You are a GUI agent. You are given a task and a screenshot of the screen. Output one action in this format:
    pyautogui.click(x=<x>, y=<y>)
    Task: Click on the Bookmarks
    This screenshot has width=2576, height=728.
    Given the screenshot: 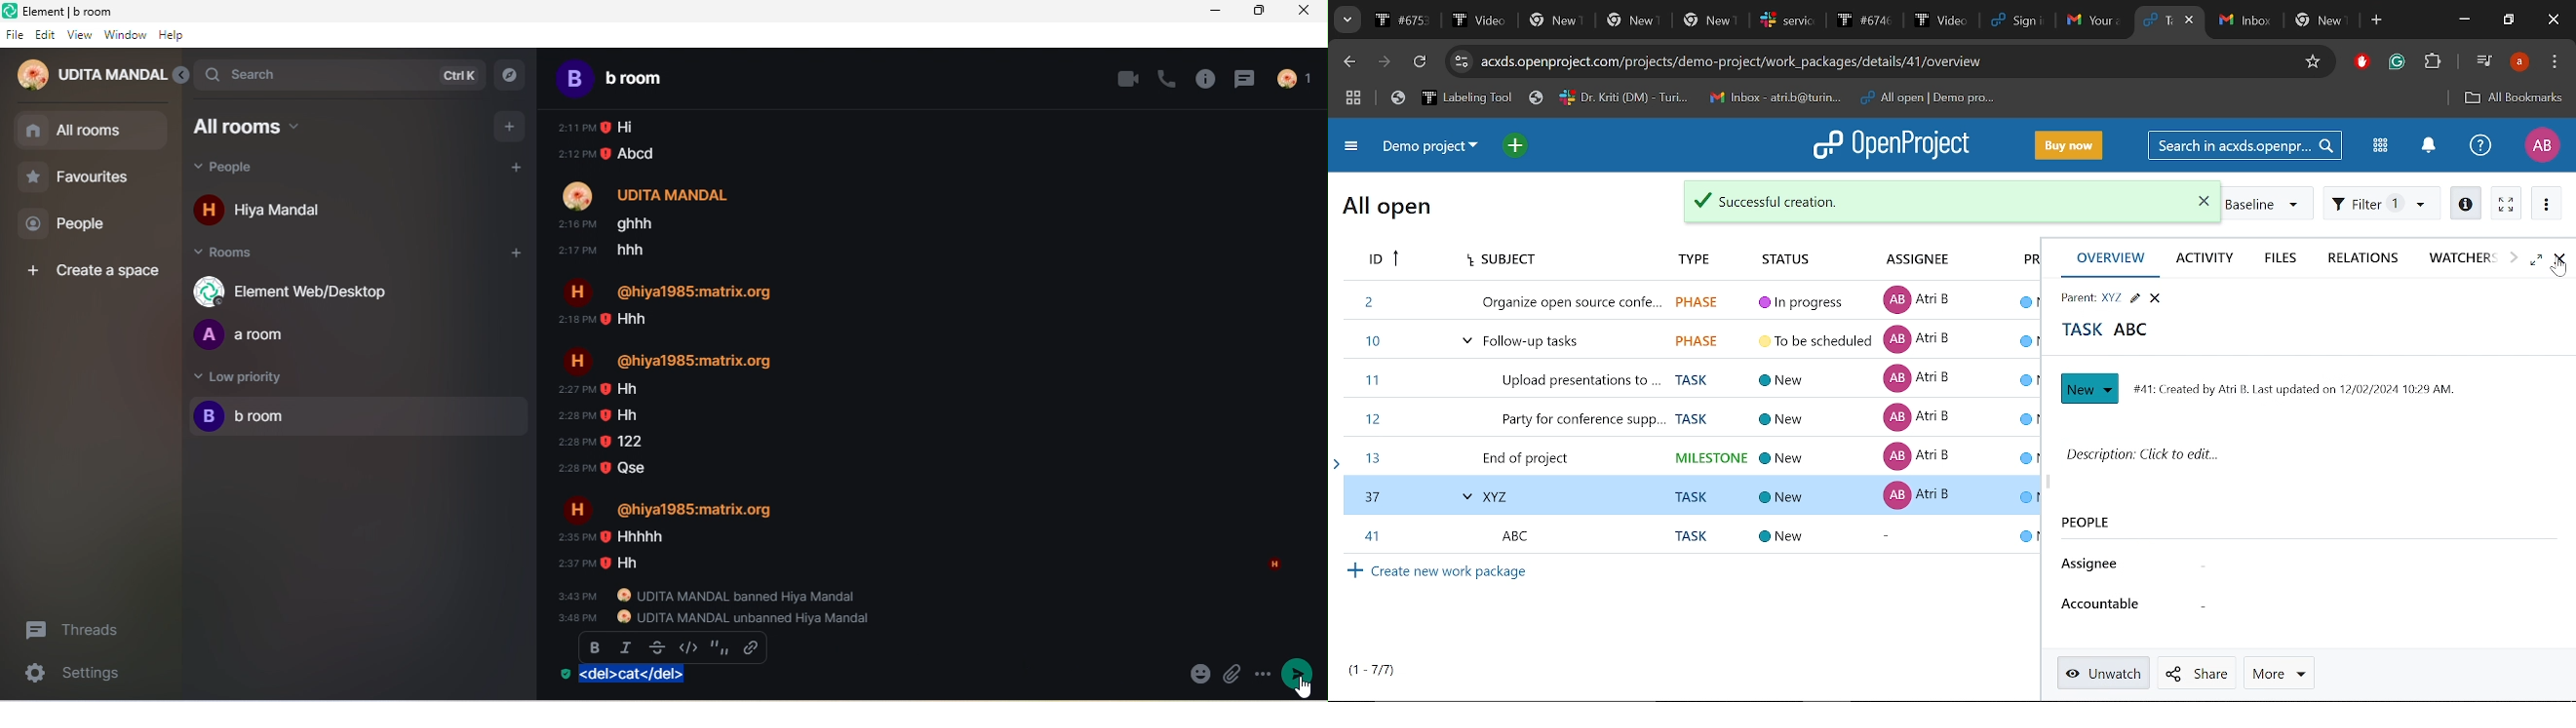 What is the action you would take?
    pyautogui.click(x=1693, y=98)
    